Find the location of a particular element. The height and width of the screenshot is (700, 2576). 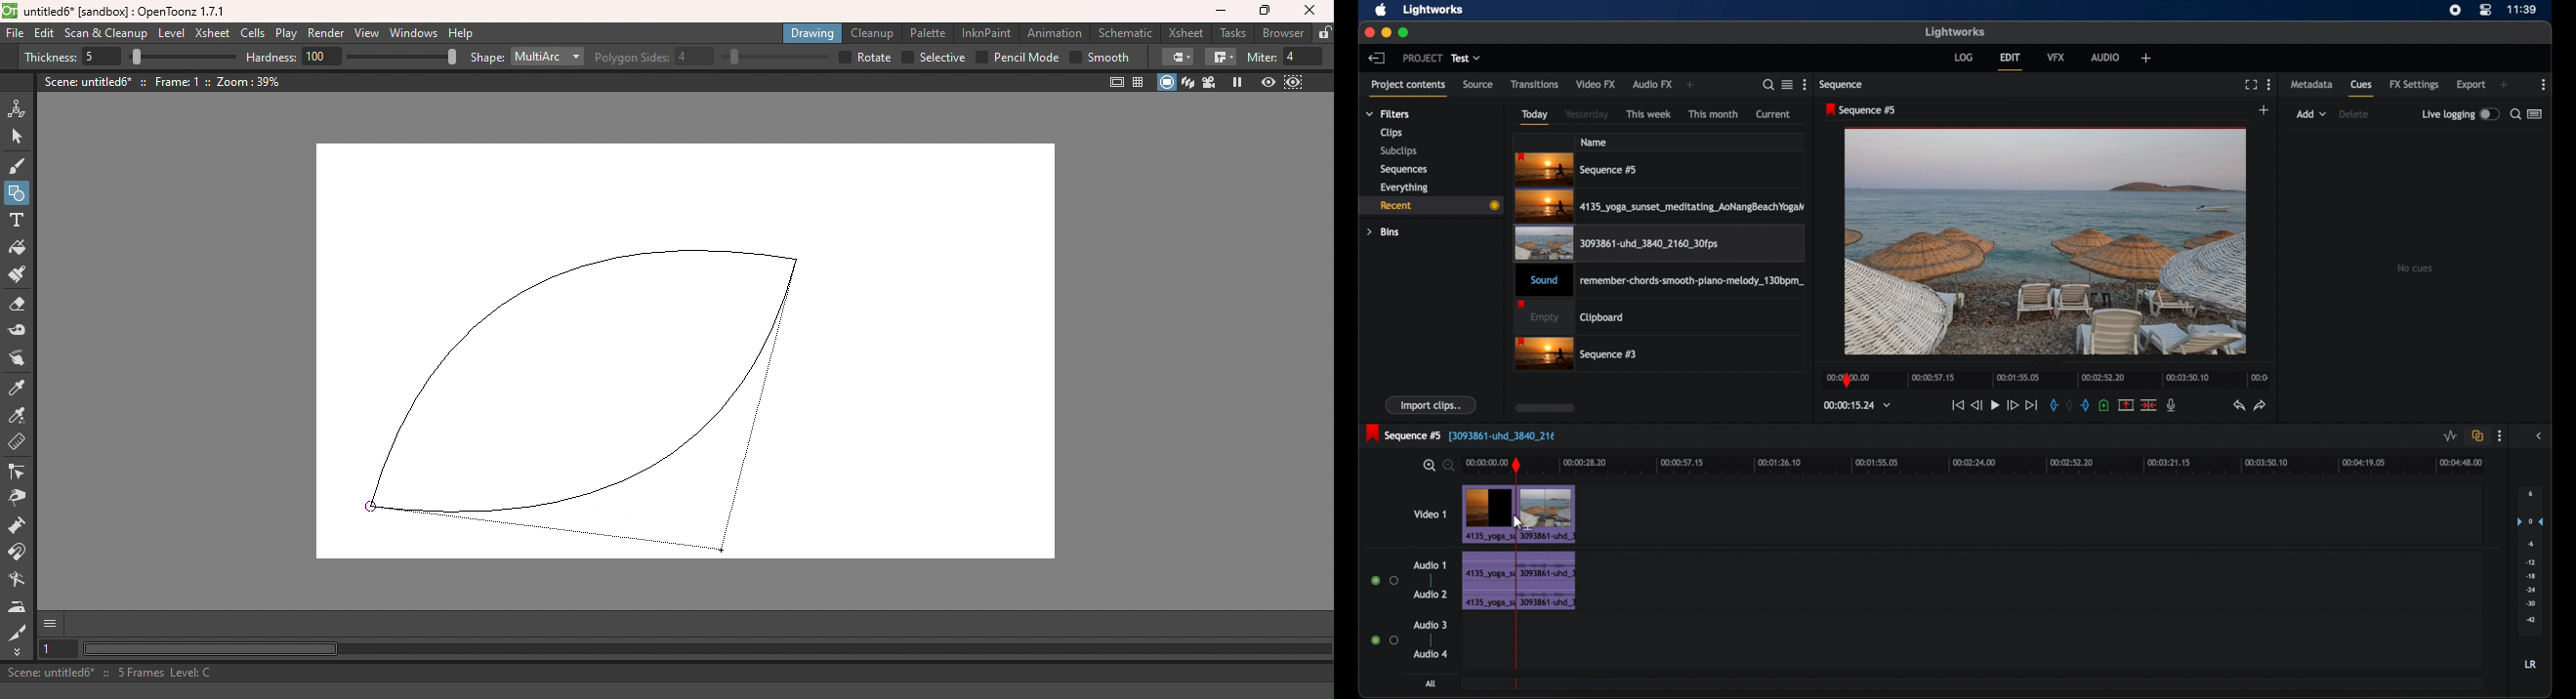

Control point editor tool is located at coordinates (21, 473).